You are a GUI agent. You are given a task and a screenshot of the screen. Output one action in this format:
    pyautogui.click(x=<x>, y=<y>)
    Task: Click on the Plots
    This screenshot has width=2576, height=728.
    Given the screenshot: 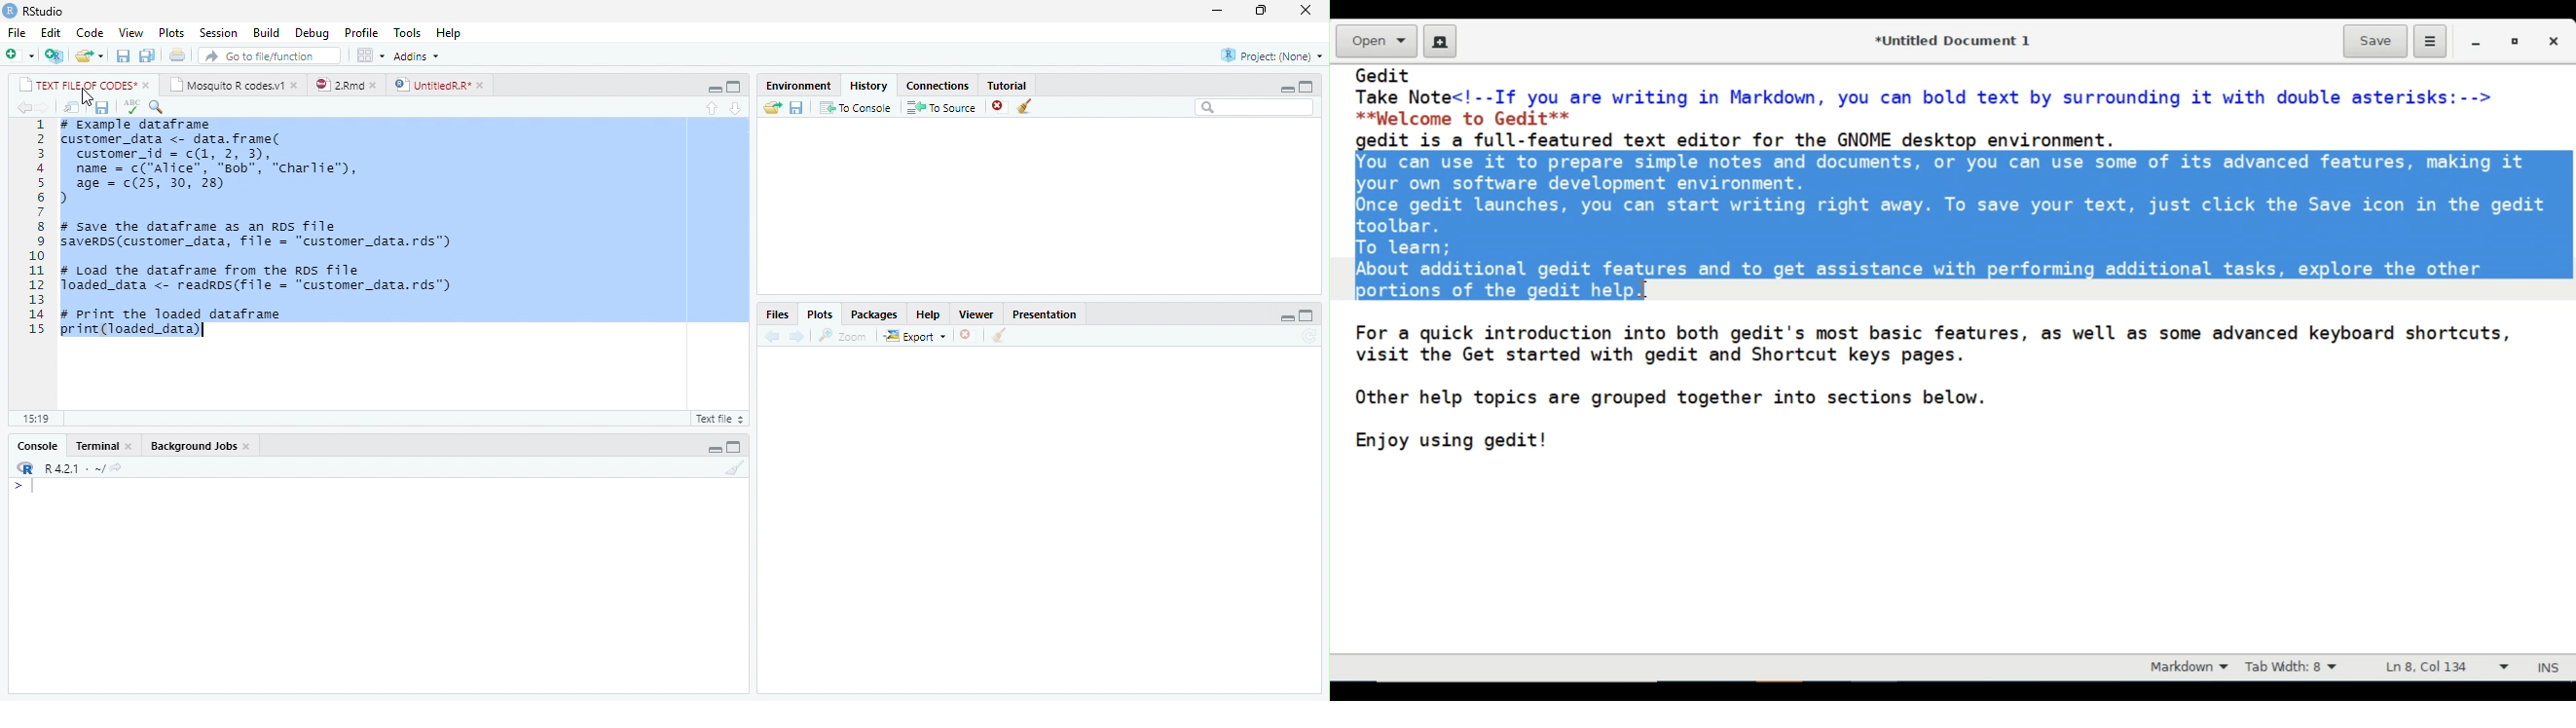 What is the action you would take?
    pyautogui.click(x=170, y=33)
    